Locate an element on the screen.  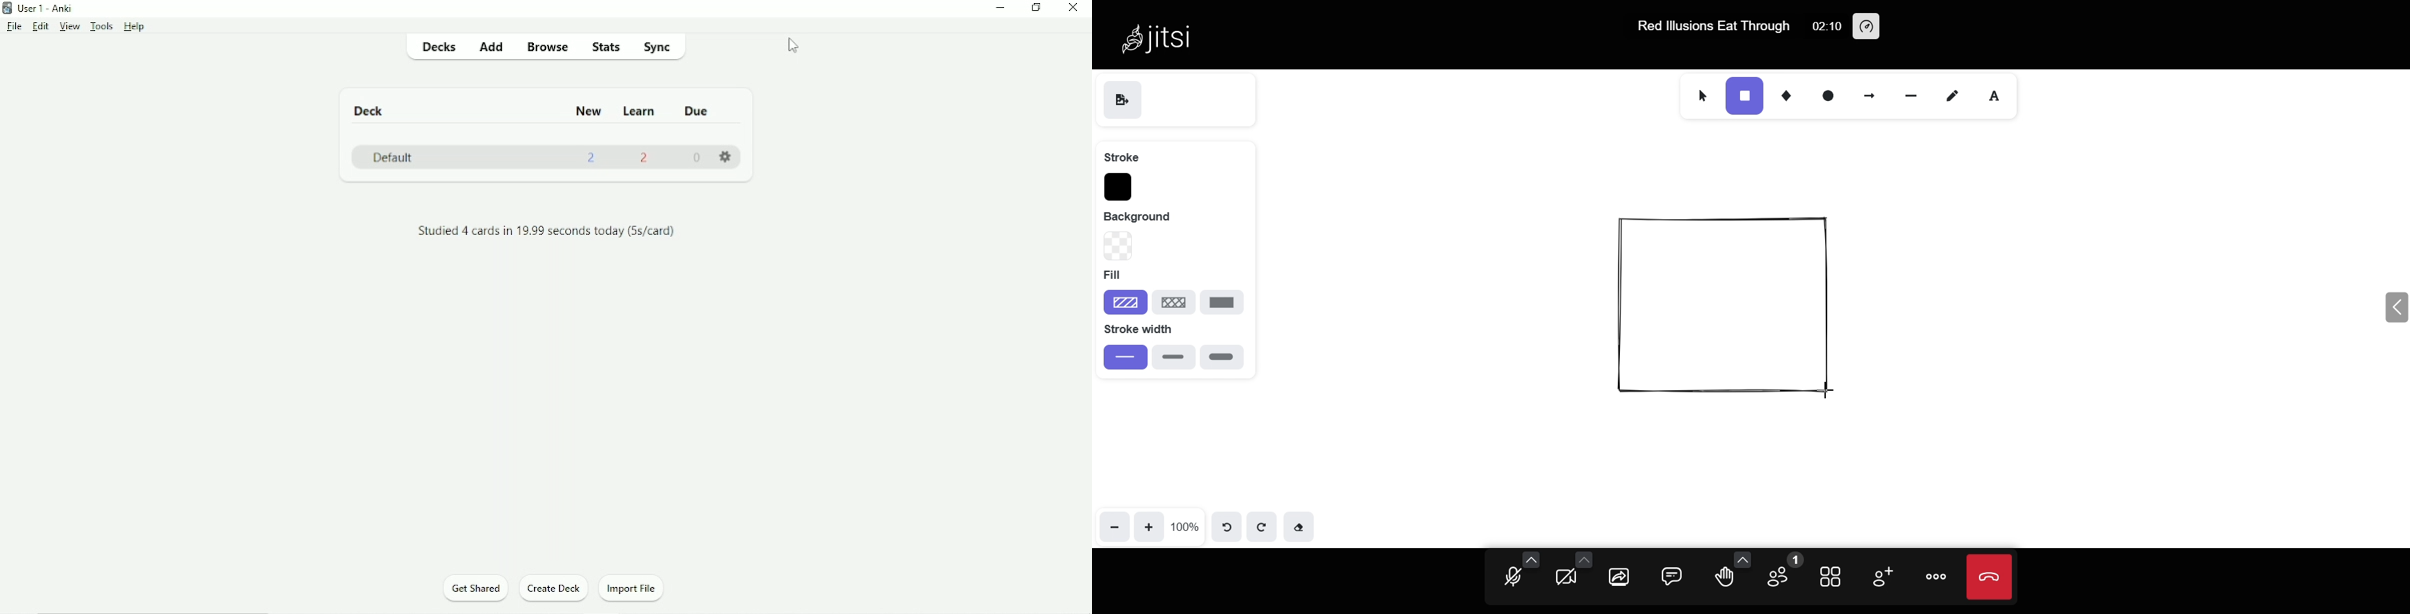
performance setting is located at coordinates (1867, 26).